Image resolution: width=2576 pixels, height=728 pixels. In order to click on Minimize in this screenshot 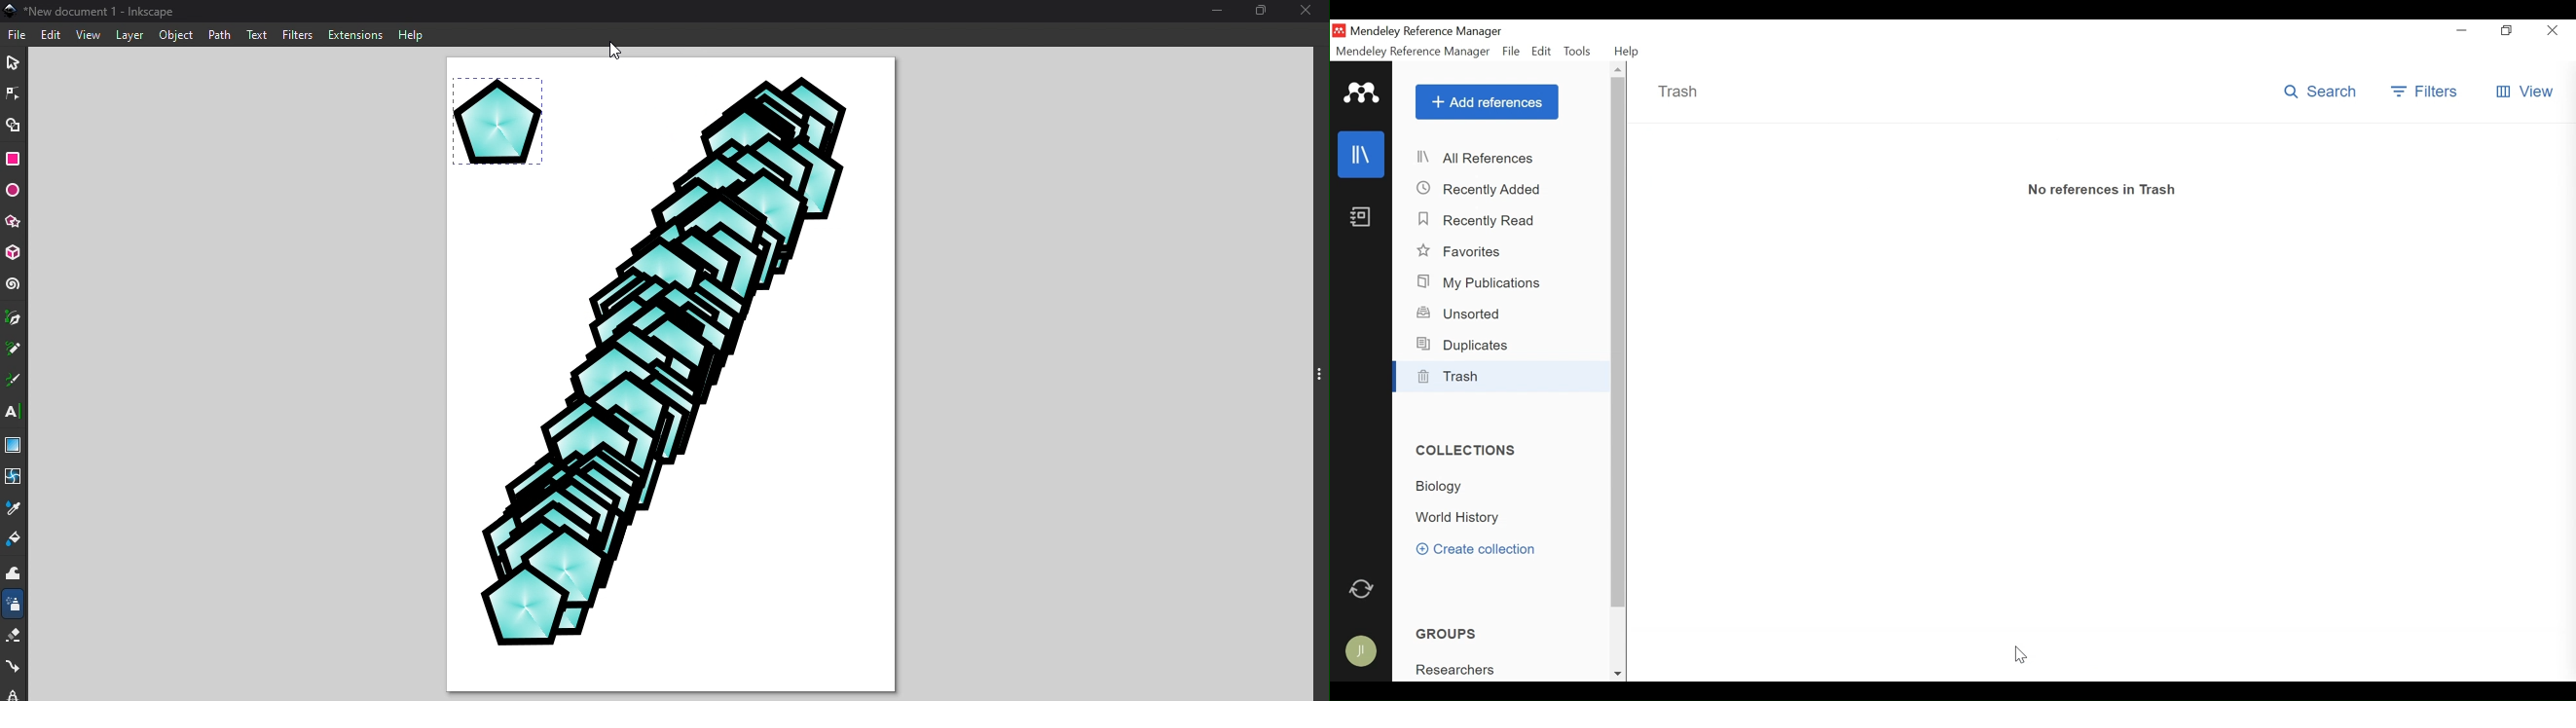, I will do `click(1218, 13)`.